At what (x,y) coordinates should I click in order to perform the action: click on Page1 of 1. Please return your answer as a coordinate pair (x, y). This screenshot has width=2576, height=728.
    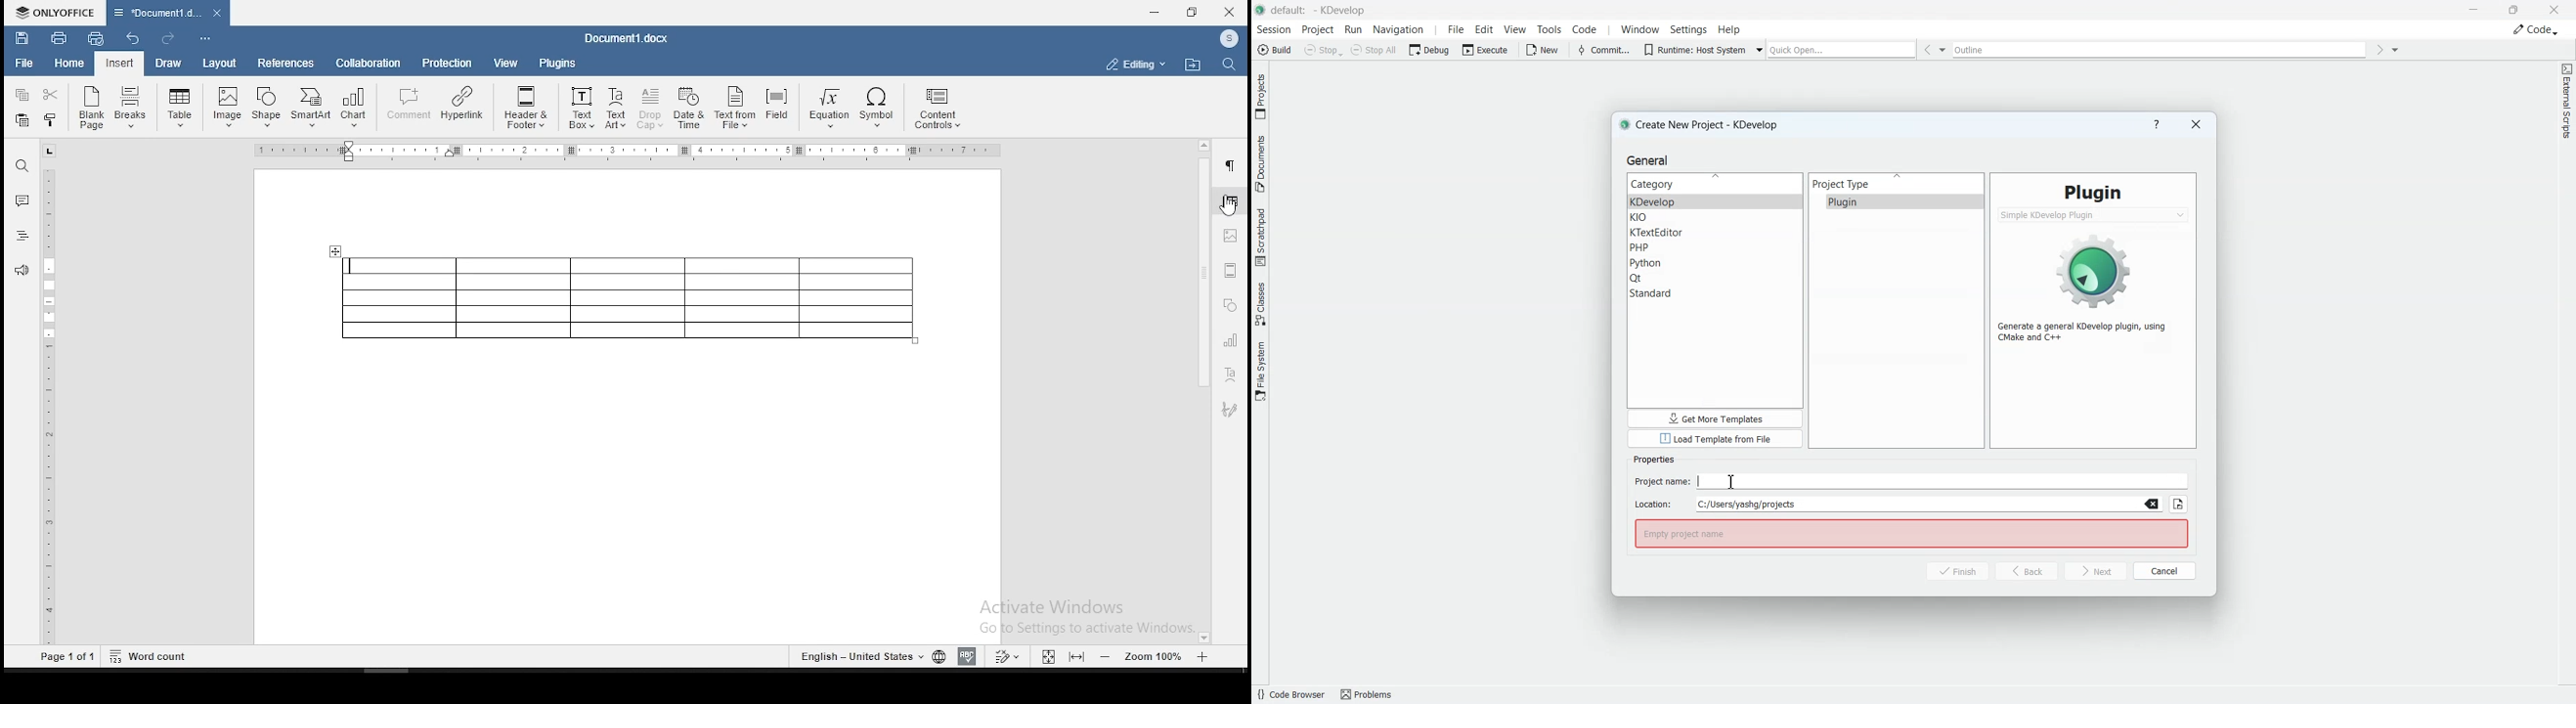
    Looking at the image, I should click on (68, 658).